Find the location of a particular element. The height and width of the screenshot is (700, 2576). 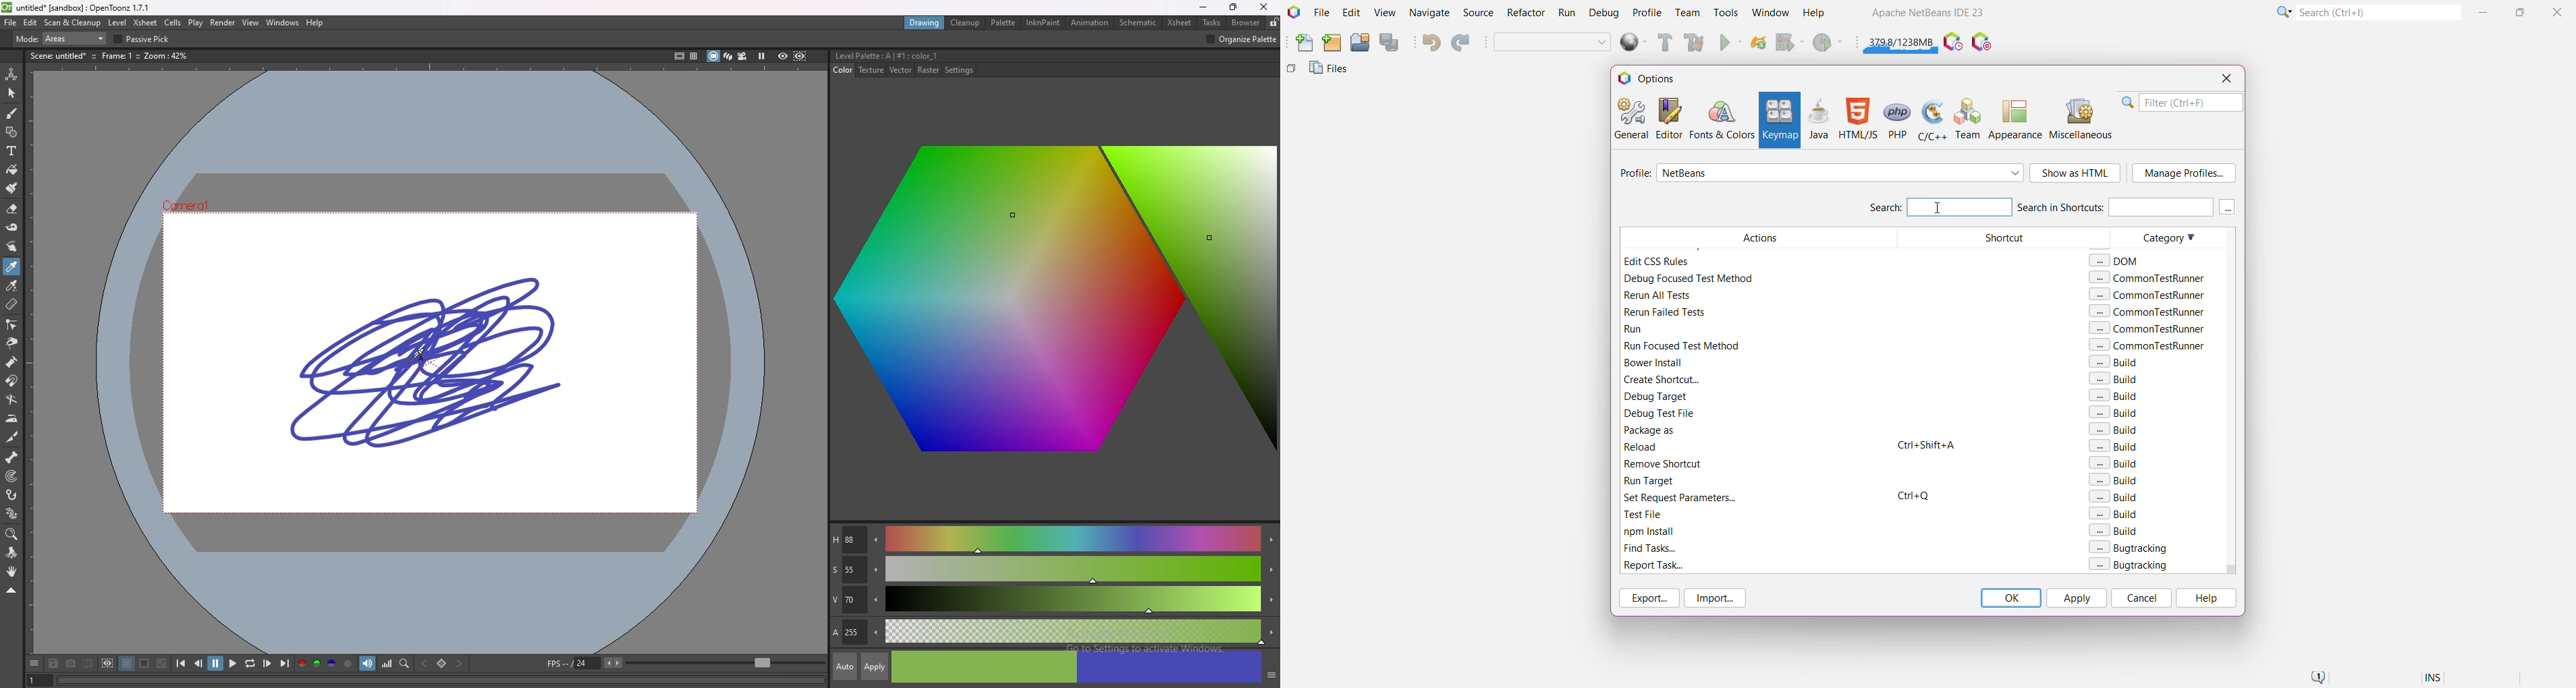

camera1 is located at coordinates (191, 204).